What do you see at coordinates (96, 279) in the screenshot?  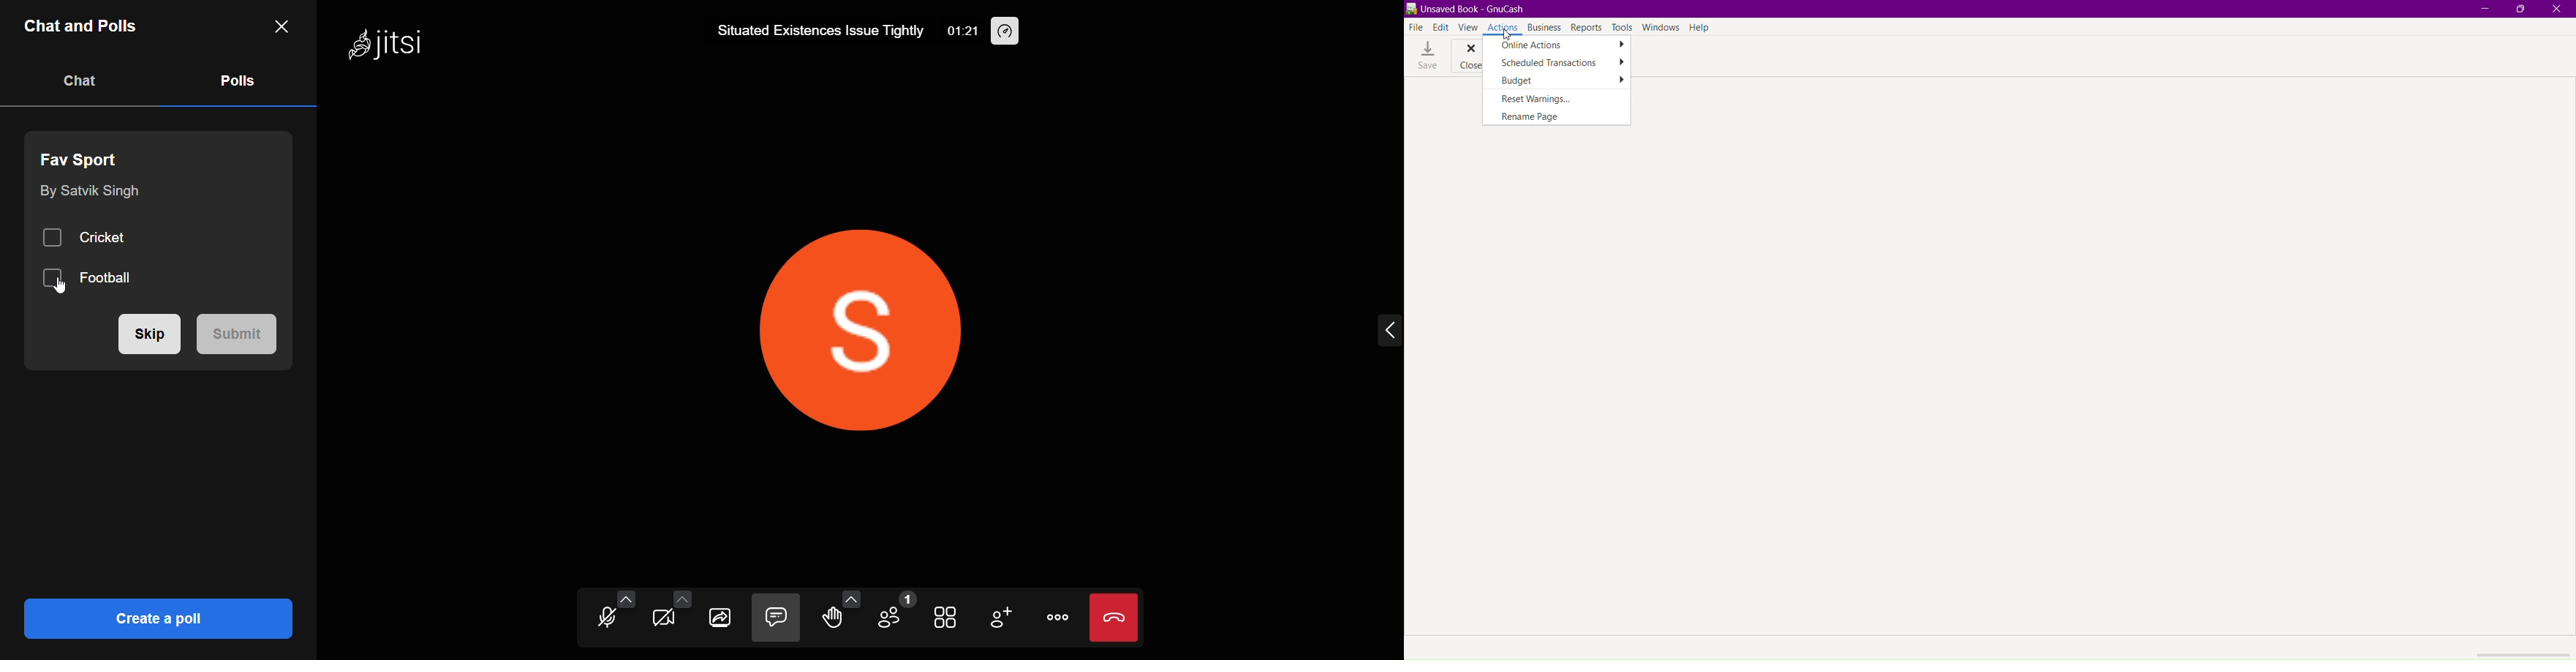 I see `Football` at bounding box center [96, 279].